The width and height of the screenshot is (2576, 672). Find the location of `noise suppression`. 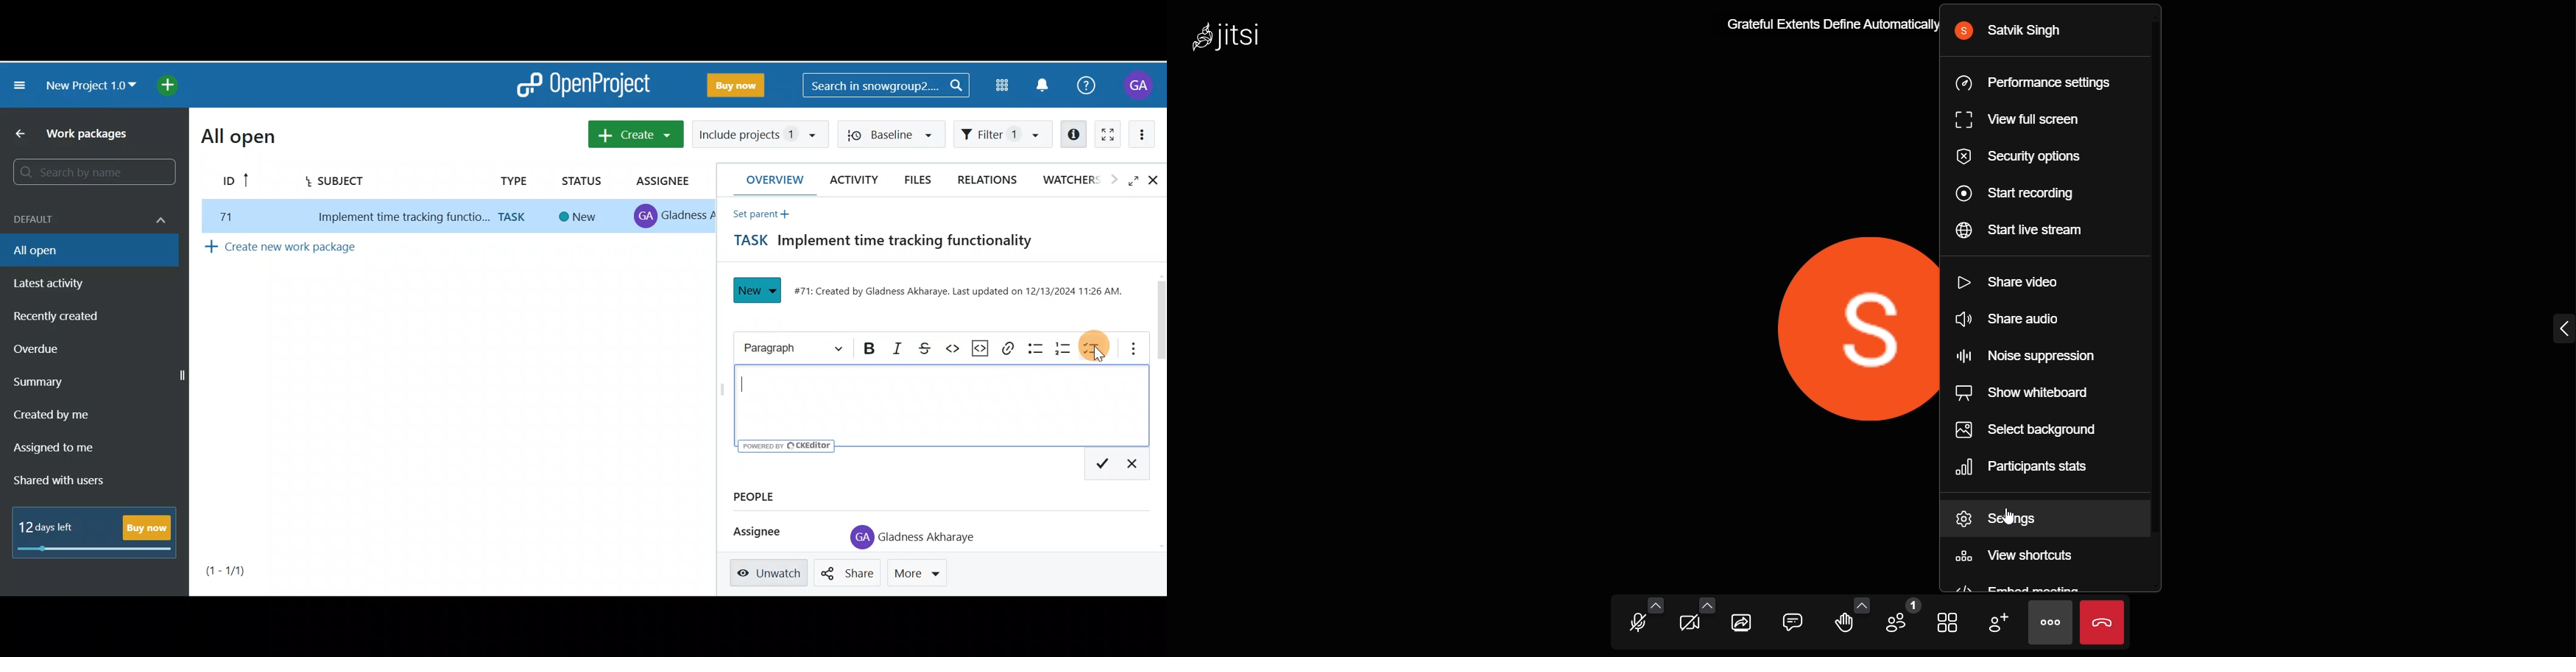

noise suppression is located at coordinates (2035, 355).